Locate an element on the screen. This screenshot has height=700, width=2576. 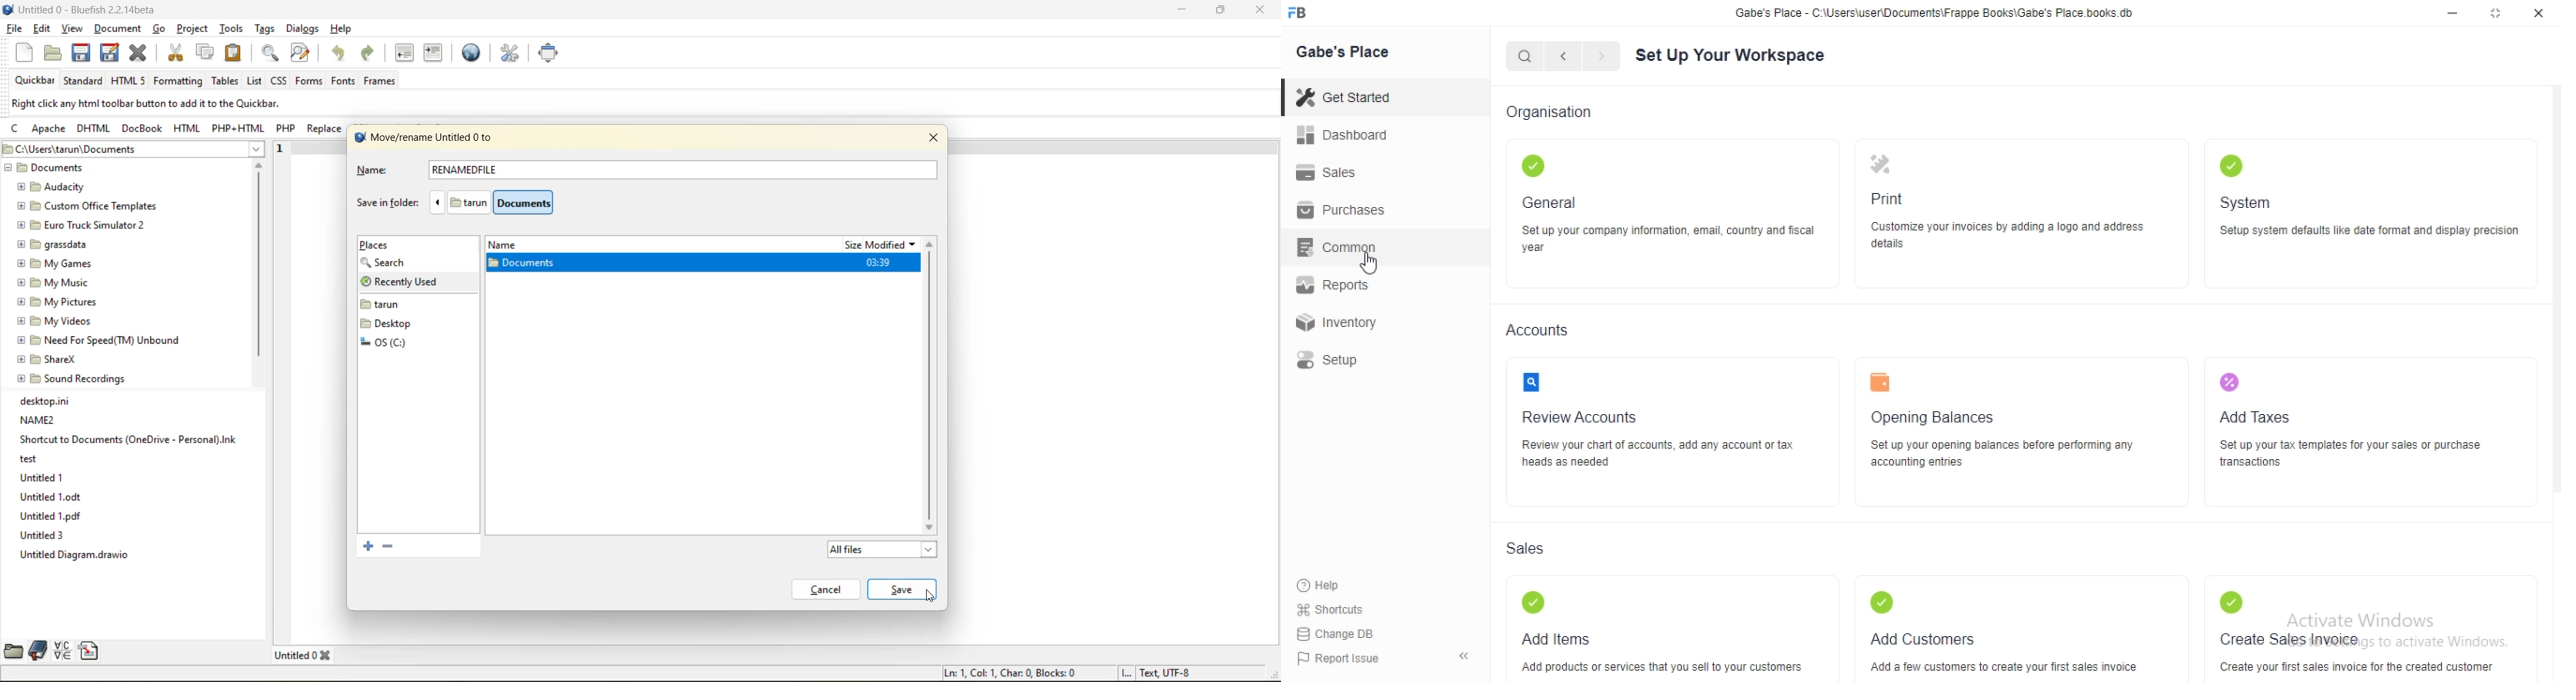
minimize is located at coordinates (2453, 13).